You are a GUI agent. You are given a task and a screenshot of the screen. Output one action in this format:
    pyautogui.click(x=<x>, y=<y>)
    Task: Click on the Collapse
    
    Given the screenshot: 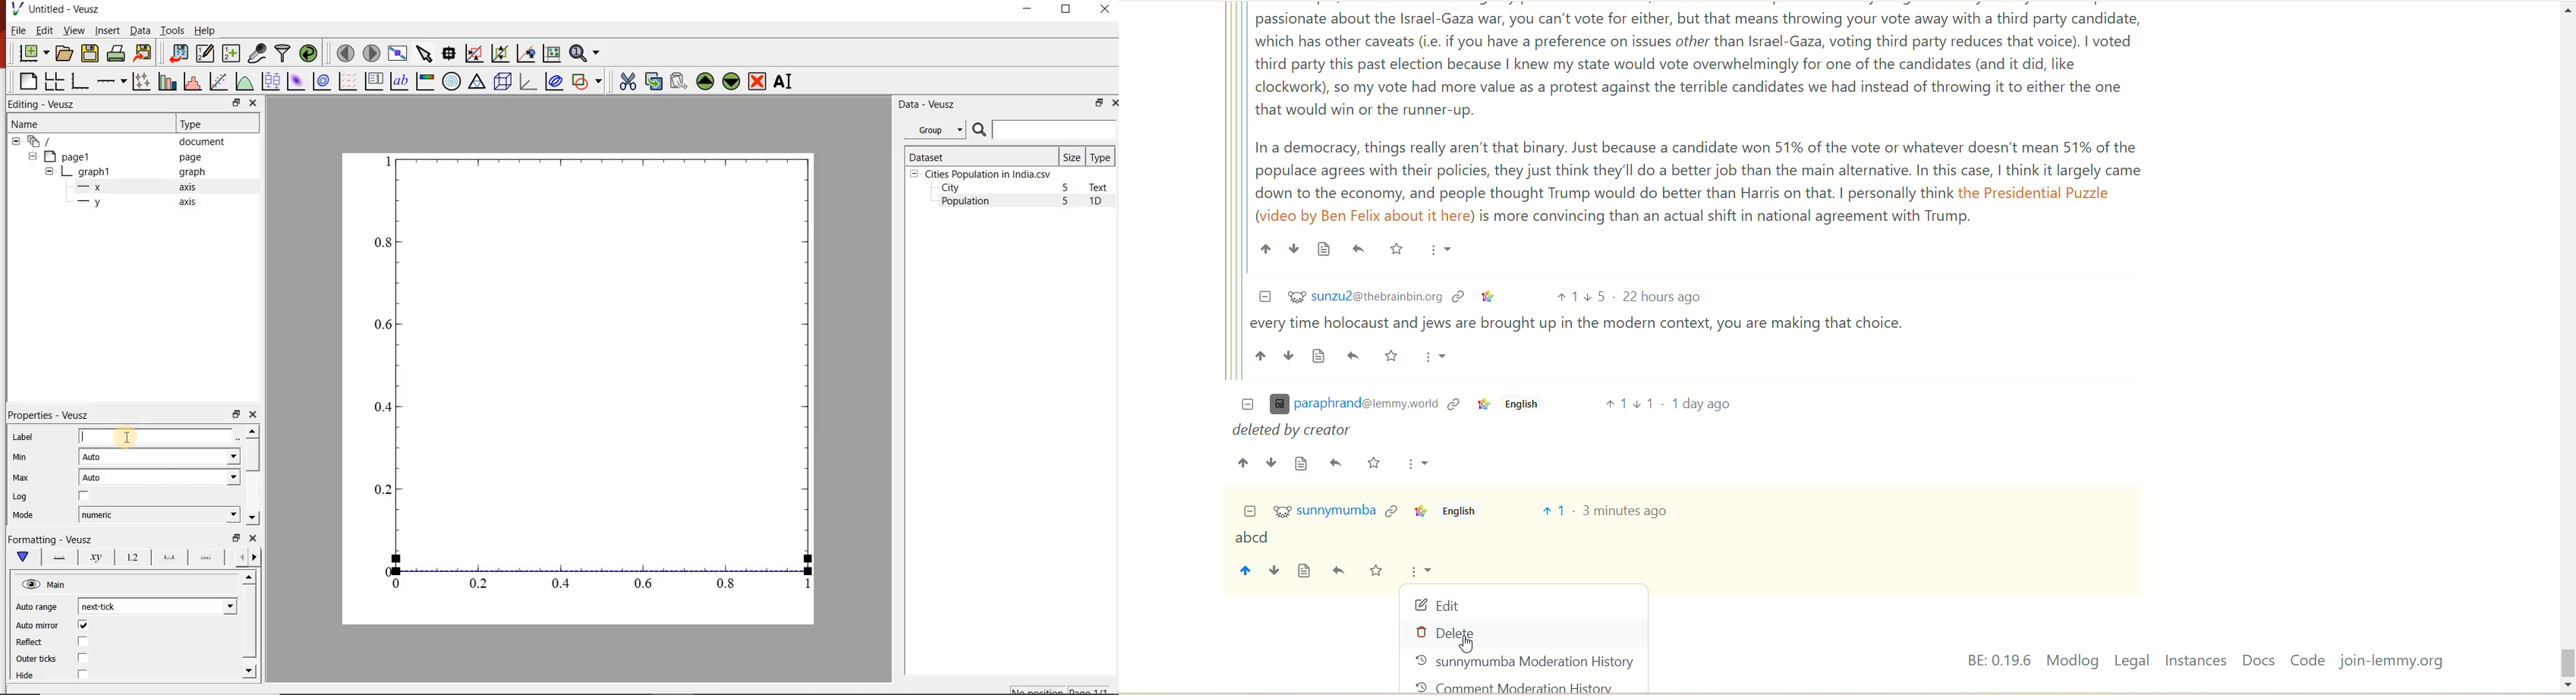 What is the action you would take?
    pyautogui.click(x=1264, y=297)
    